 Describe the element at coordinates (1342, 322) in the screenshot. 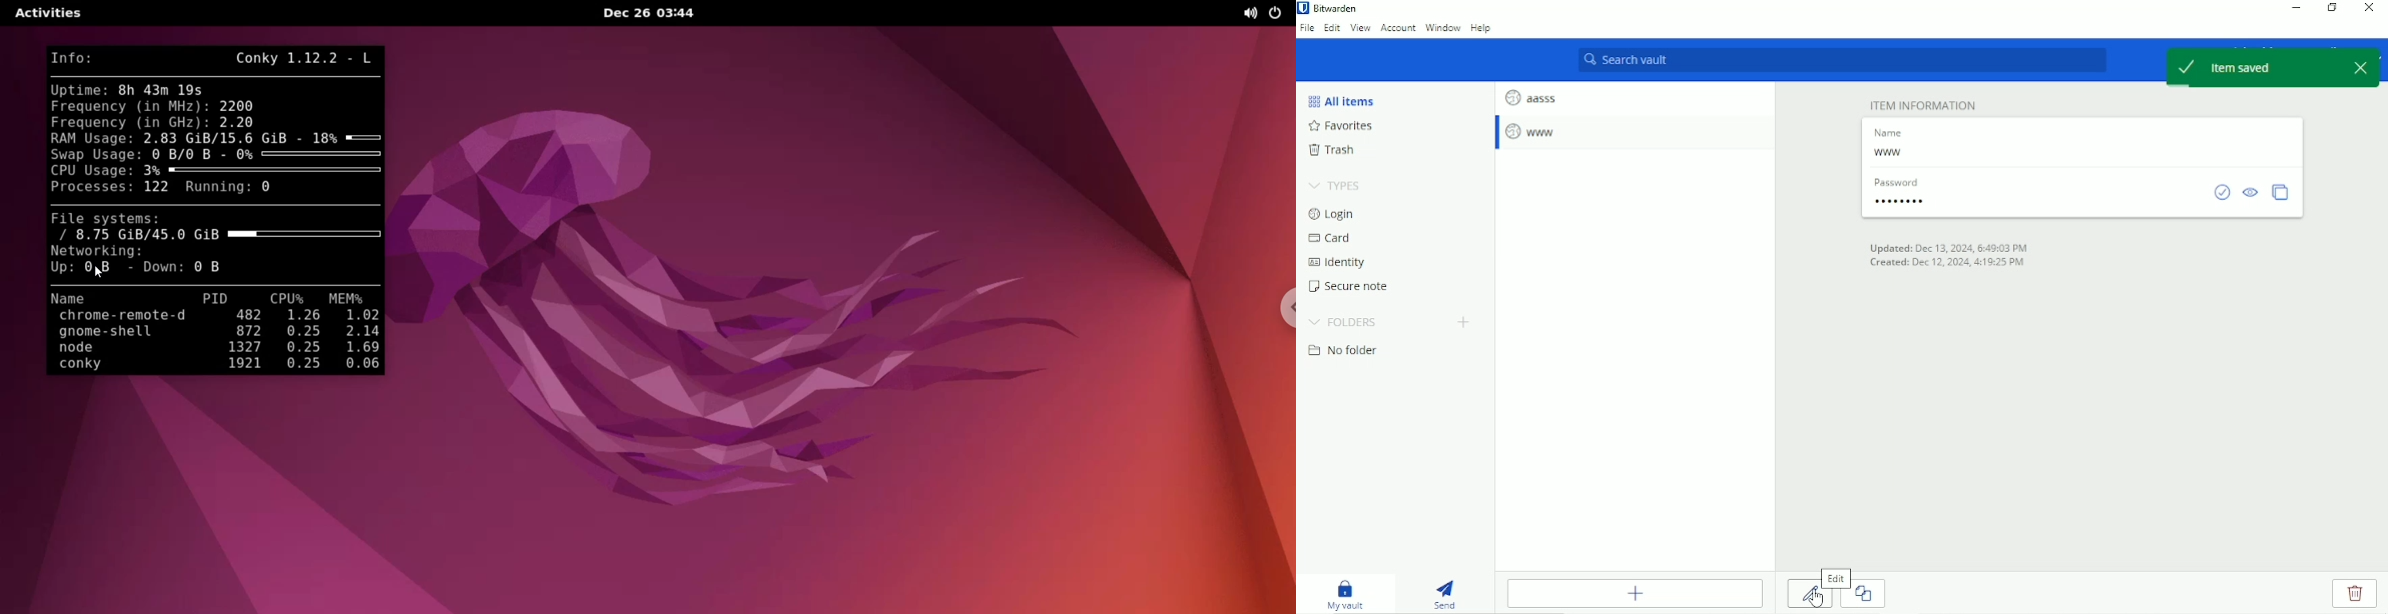

I see `Folders` at that location.